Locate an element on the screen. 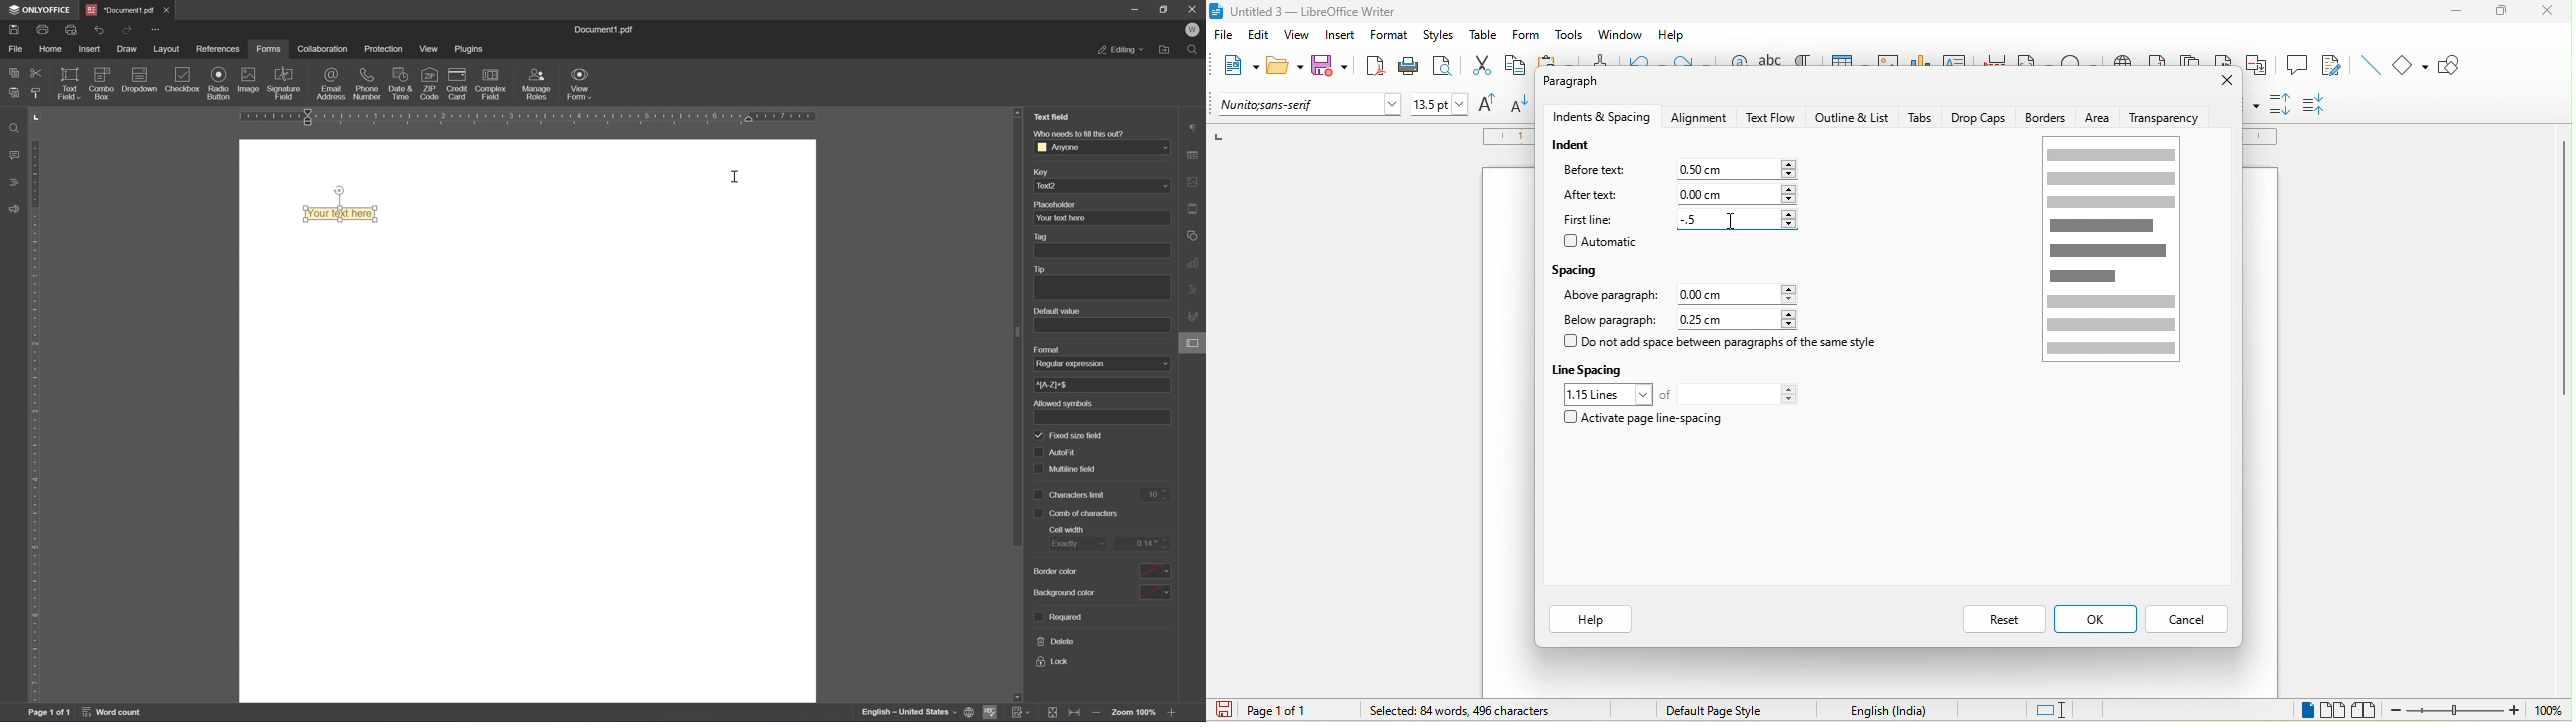 The height and width of the screenshot is (728, 2576). placeholder is located at coordinates (1055, 204).